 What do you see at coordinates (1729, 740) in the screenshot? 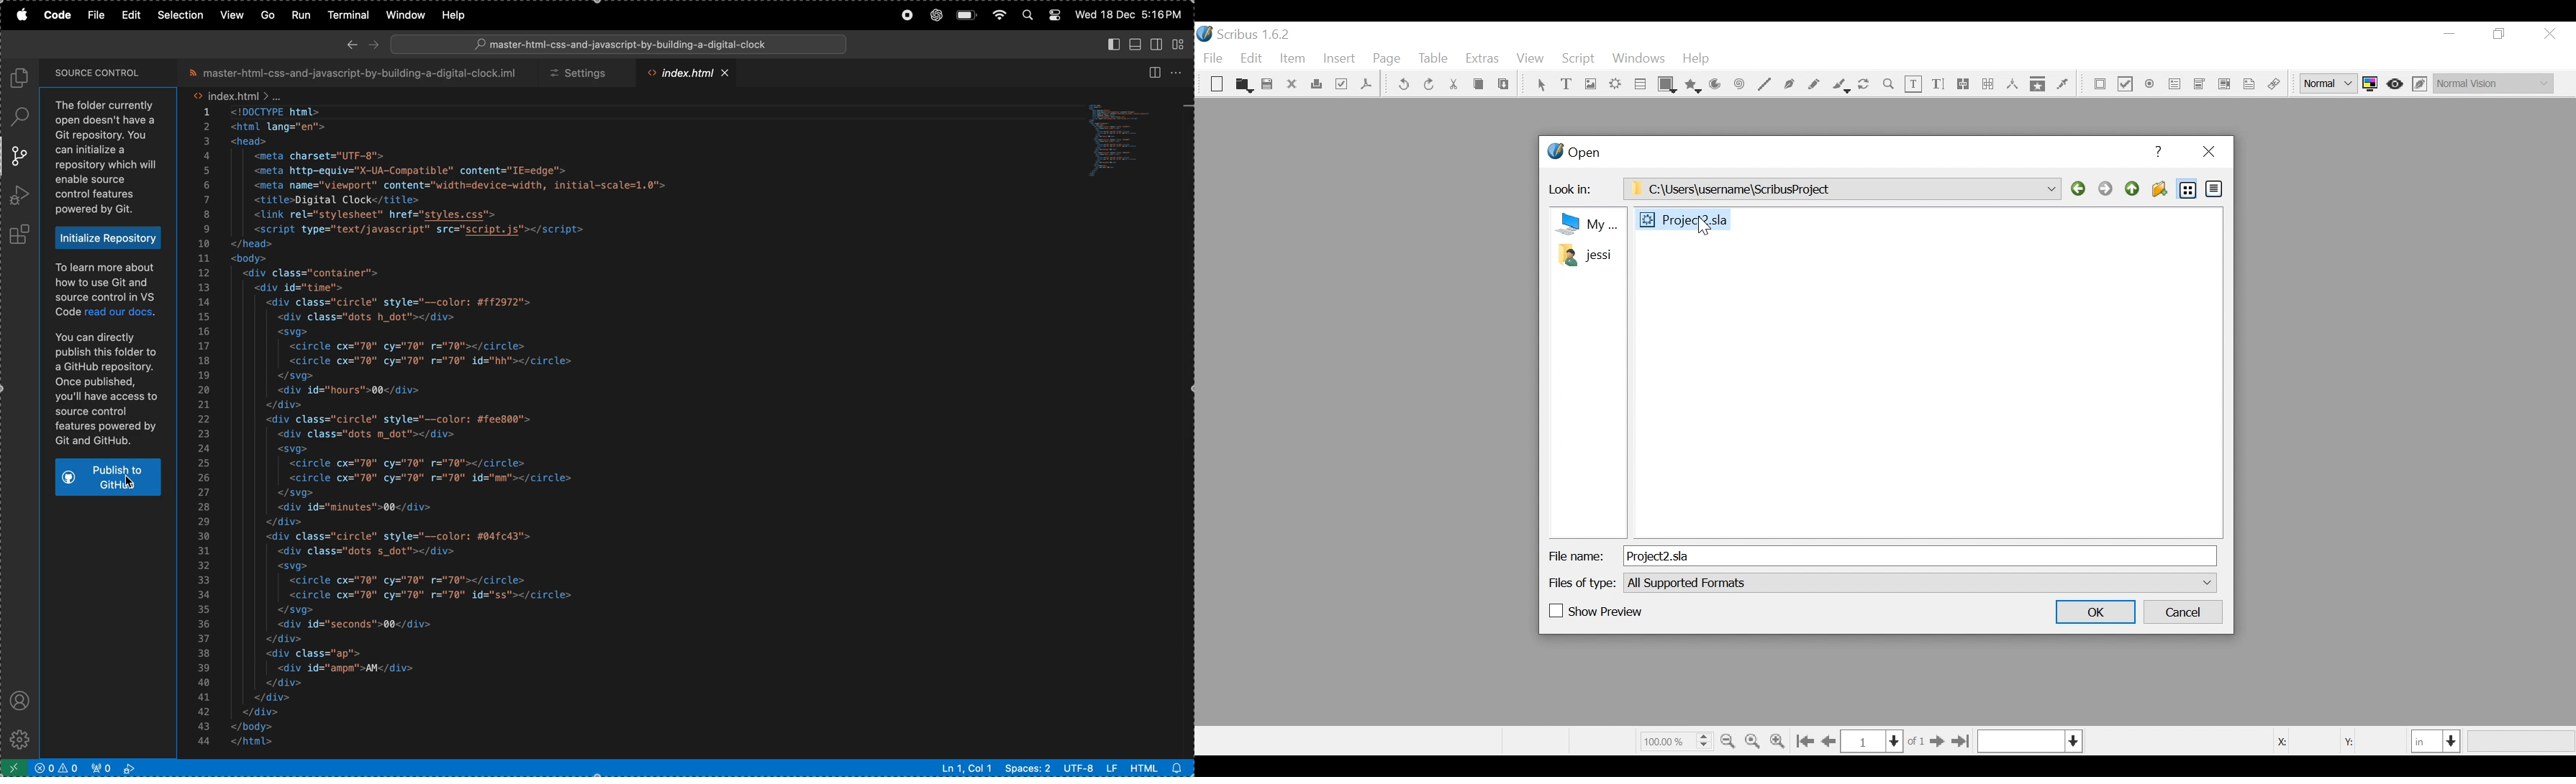
I see `Zoom out` at bounding box center [1729, 740].